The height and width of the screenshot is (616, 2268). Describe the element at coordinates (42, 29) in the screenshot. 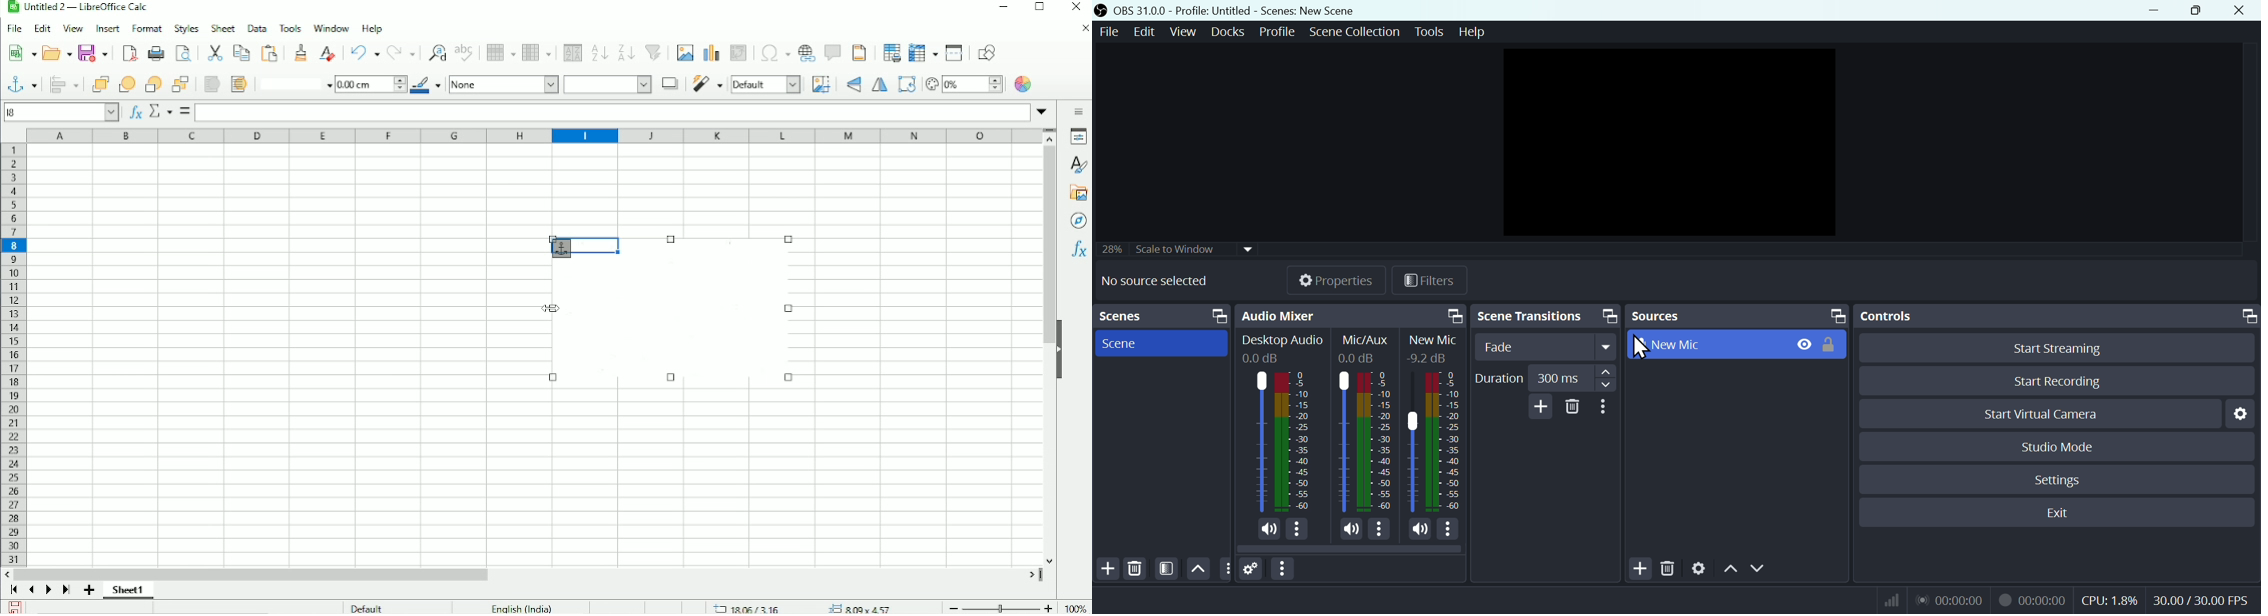

I see `Edit` at that location.